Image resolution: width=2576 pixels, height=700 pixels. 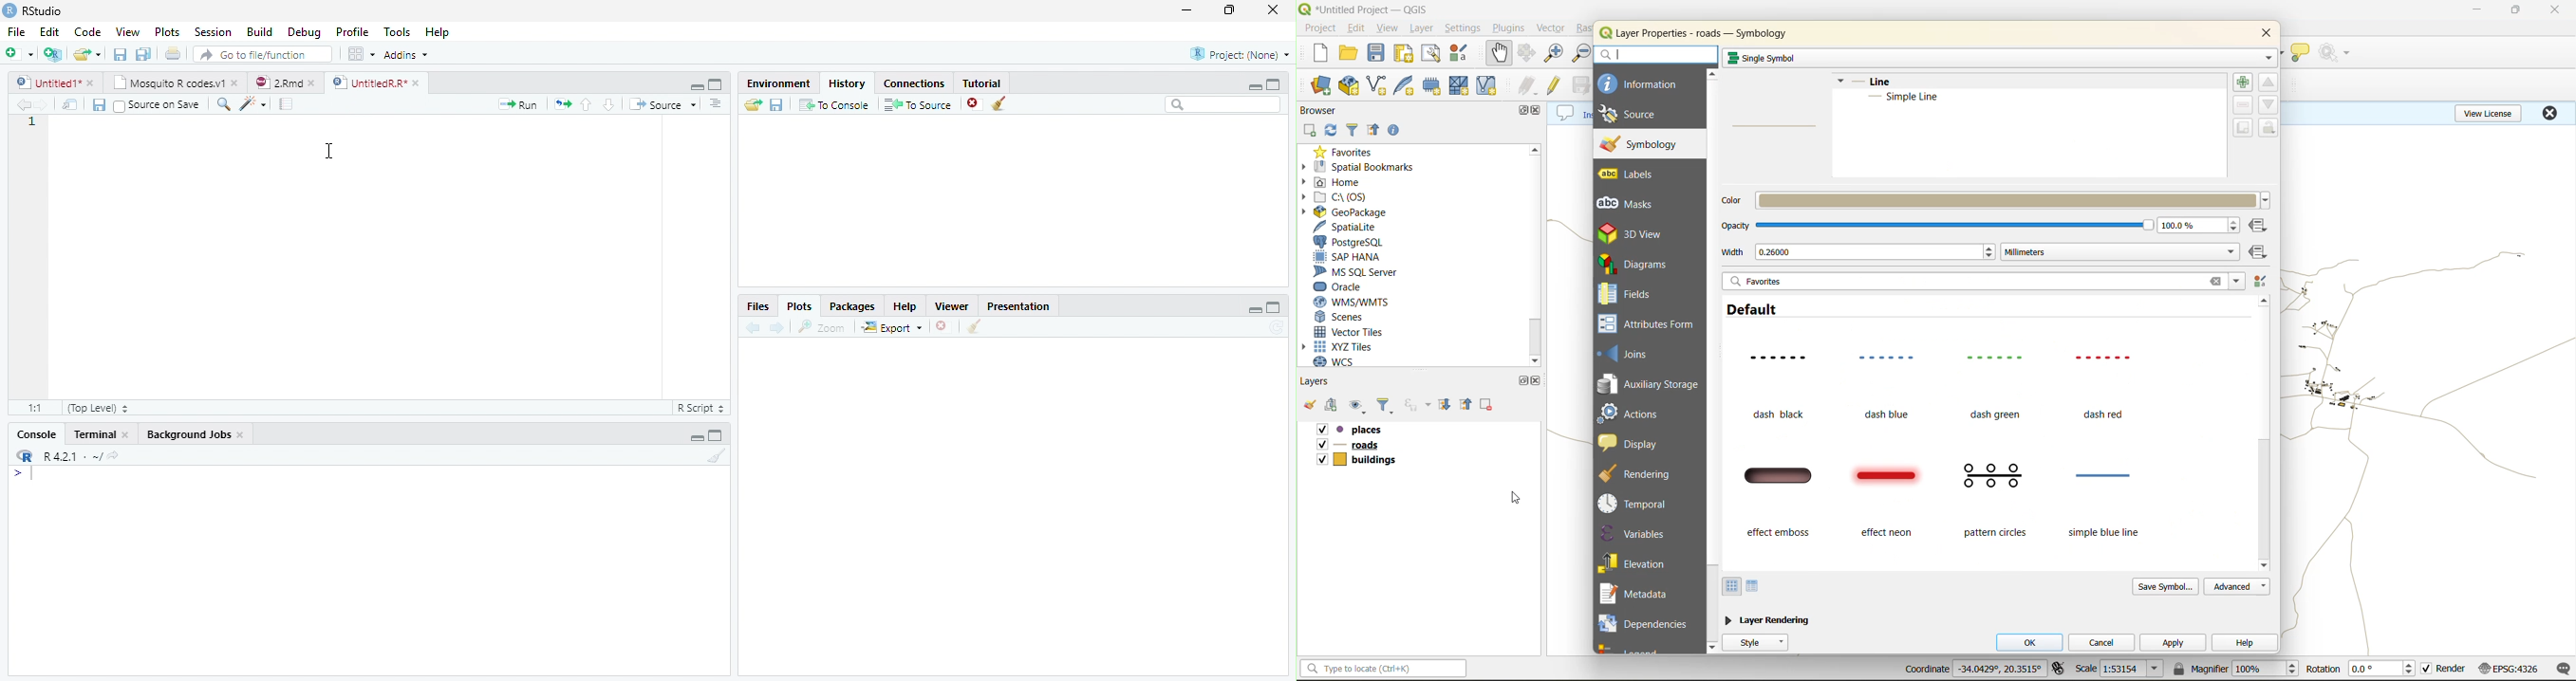 What do you see at coordinates (70, 104) in the screenshot?
I see `Show in new window` at bounding box center [70, 104].